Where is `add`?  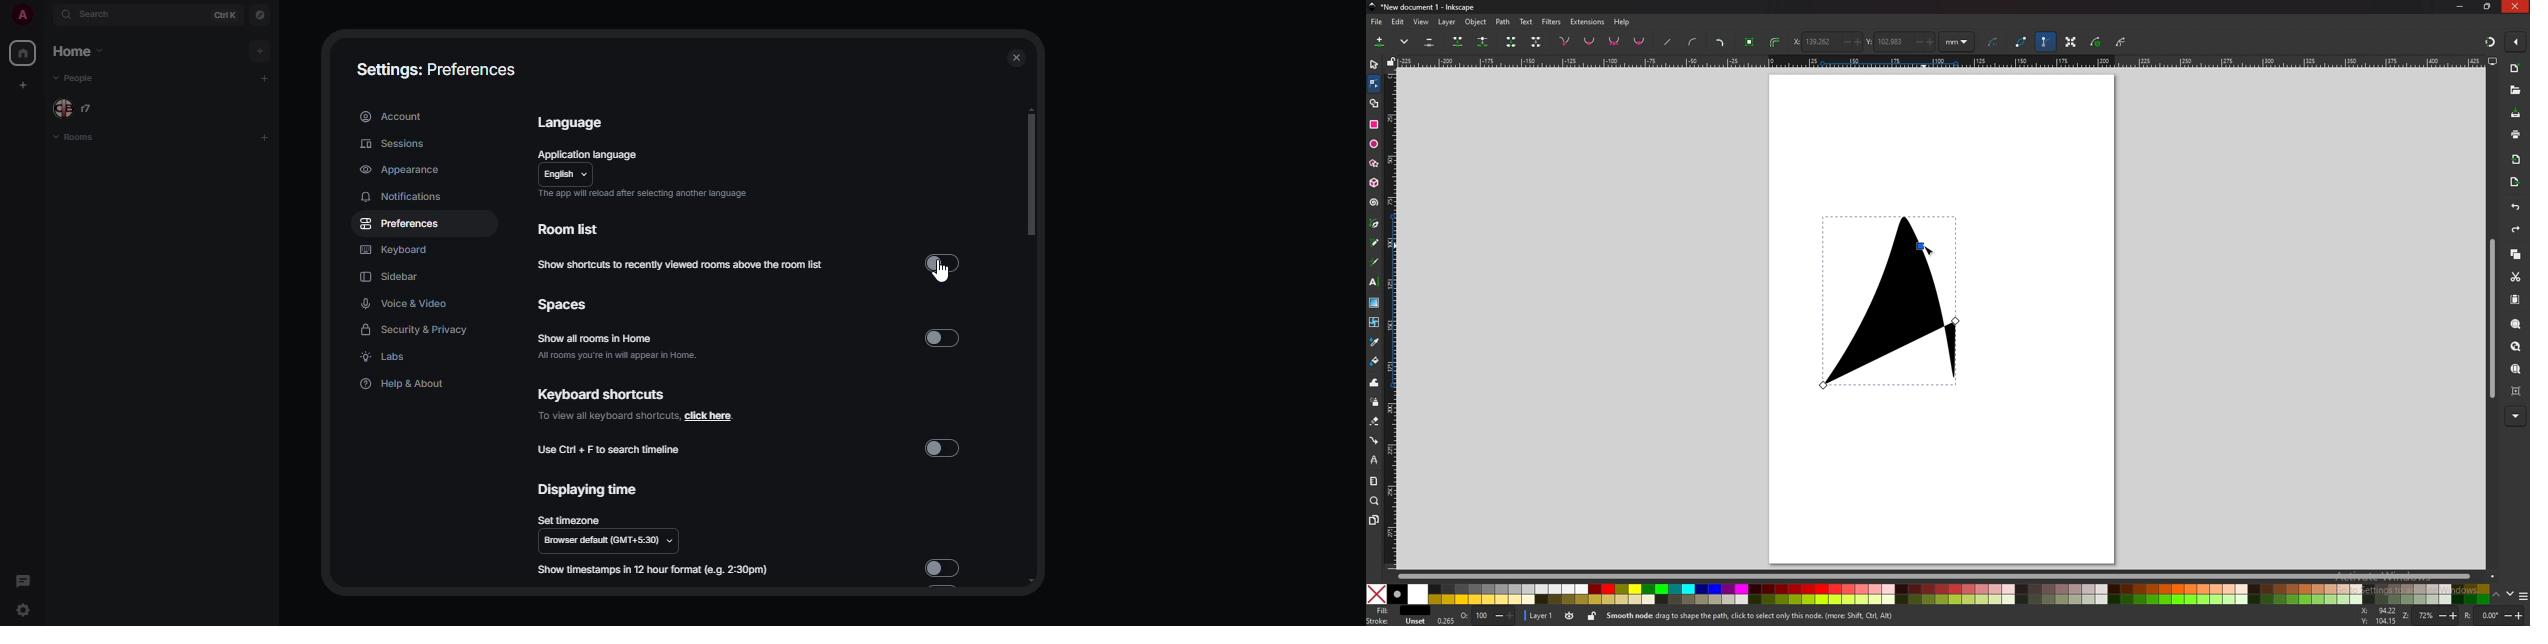 add is located at coordinates (266, 135).